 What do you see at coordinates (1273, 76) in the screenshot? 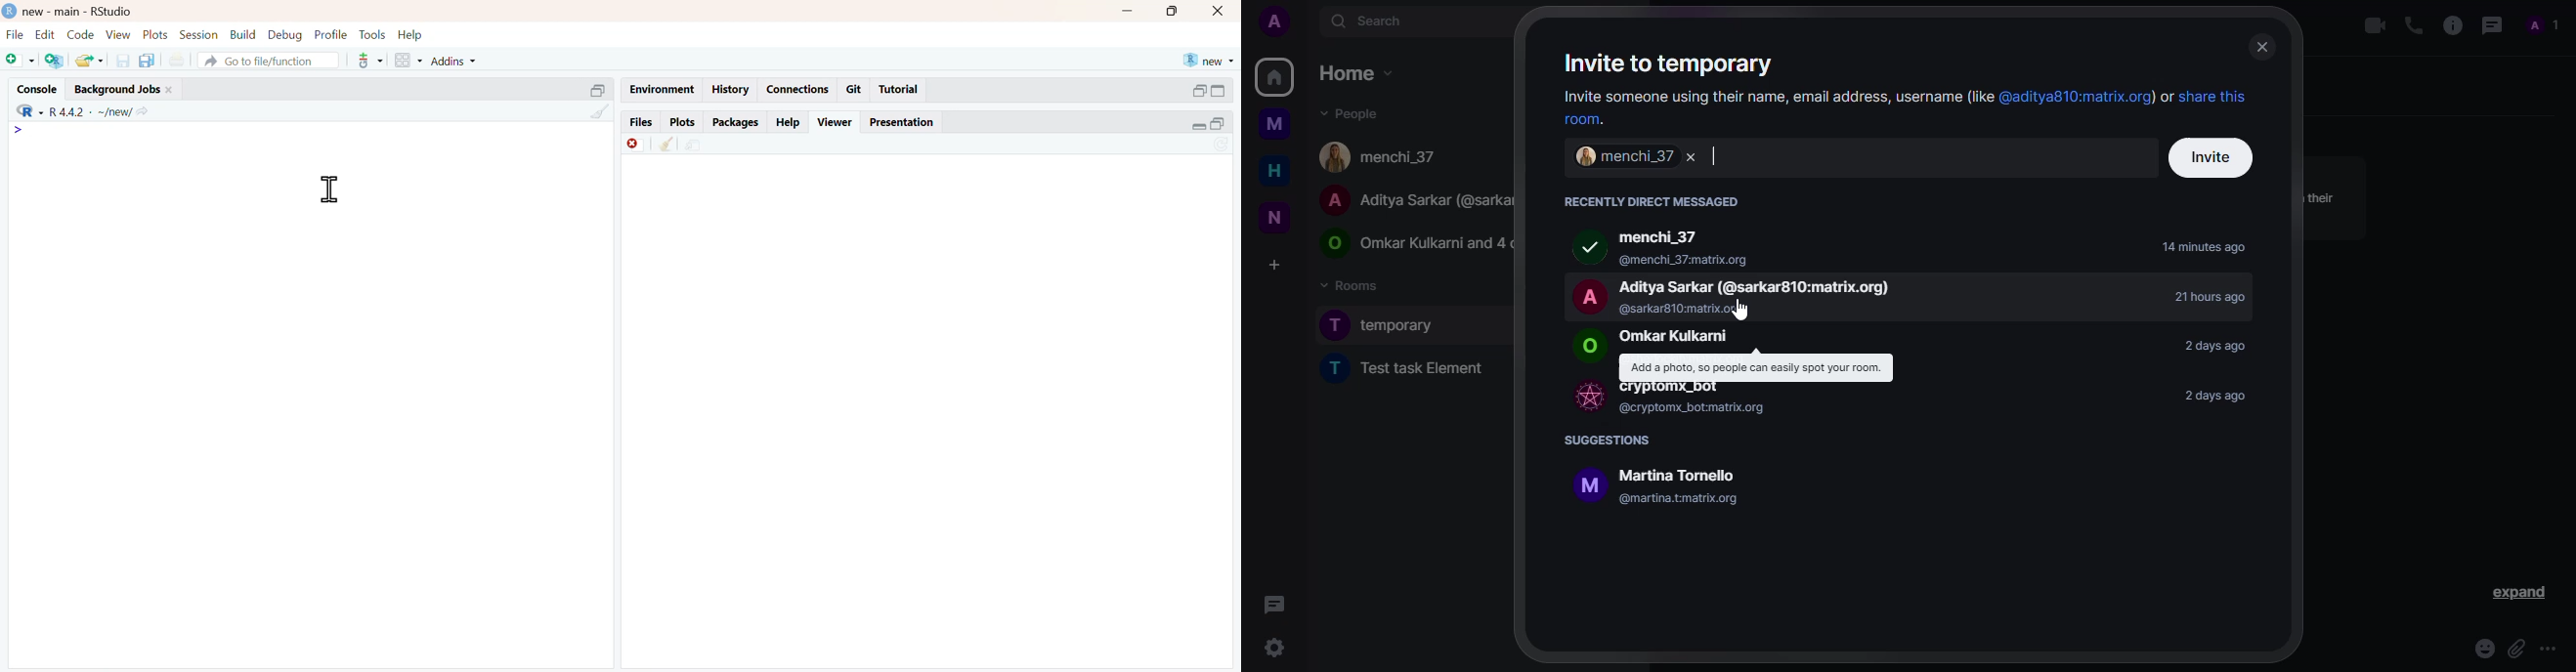
I see `home` at bounding box center [1273, 76].